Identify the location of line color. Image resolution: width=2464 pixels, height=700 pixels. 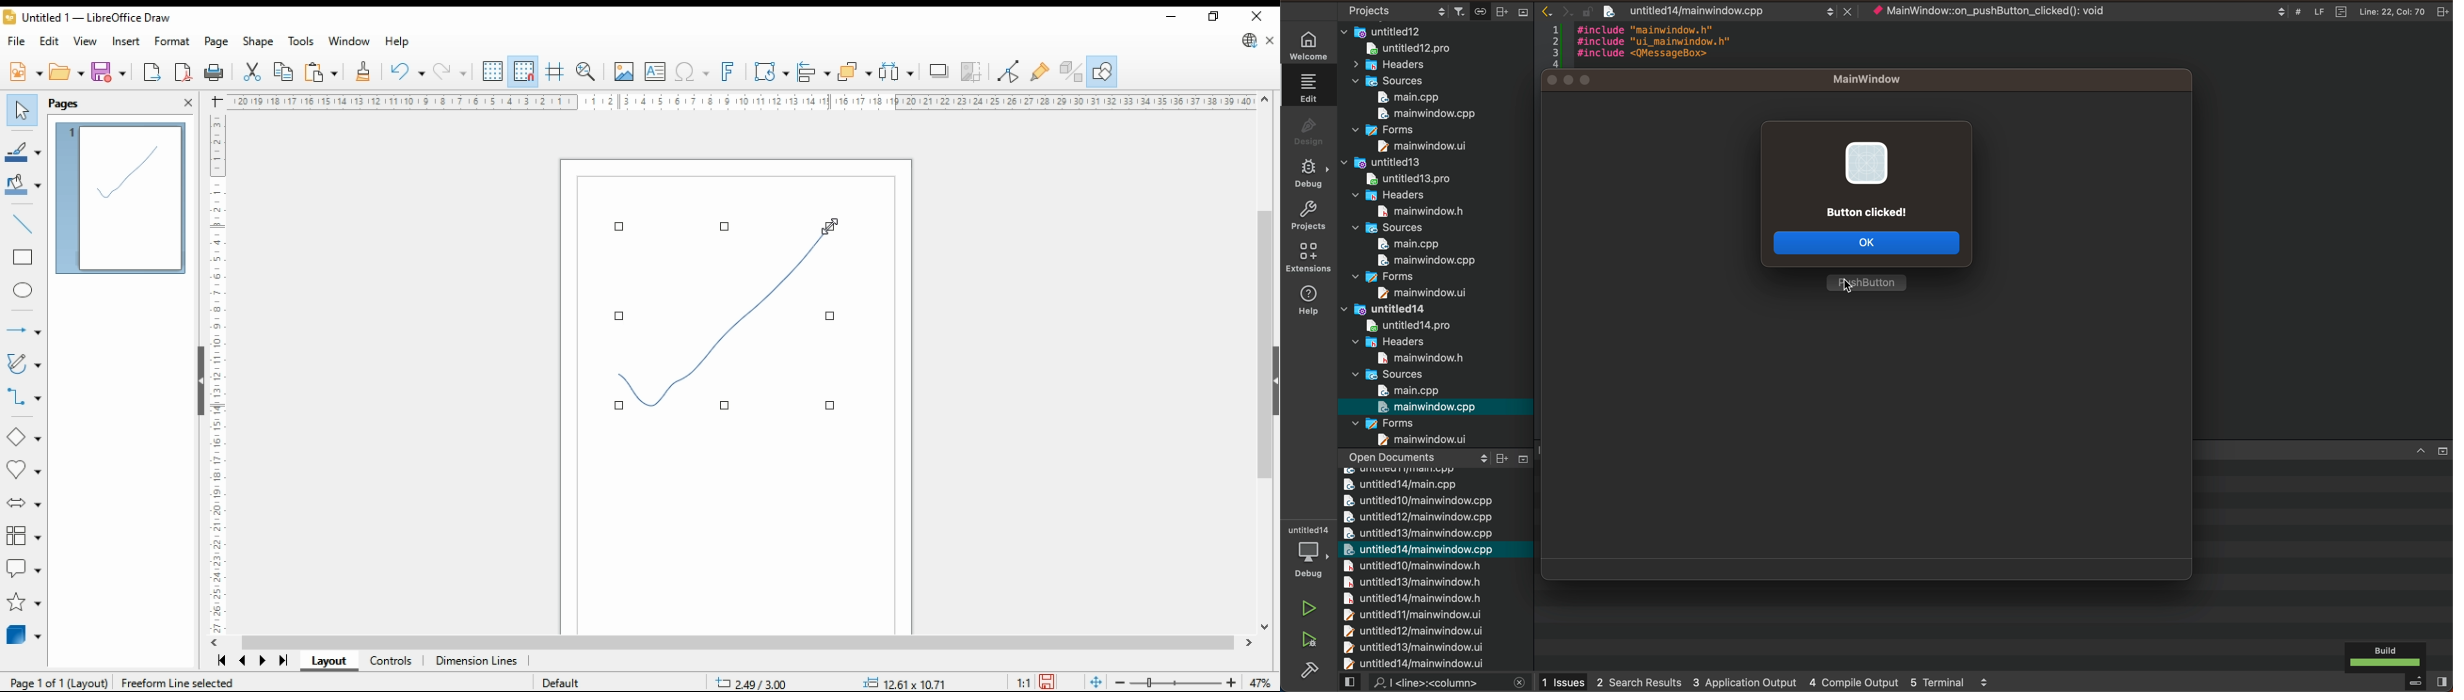
(24, 151).